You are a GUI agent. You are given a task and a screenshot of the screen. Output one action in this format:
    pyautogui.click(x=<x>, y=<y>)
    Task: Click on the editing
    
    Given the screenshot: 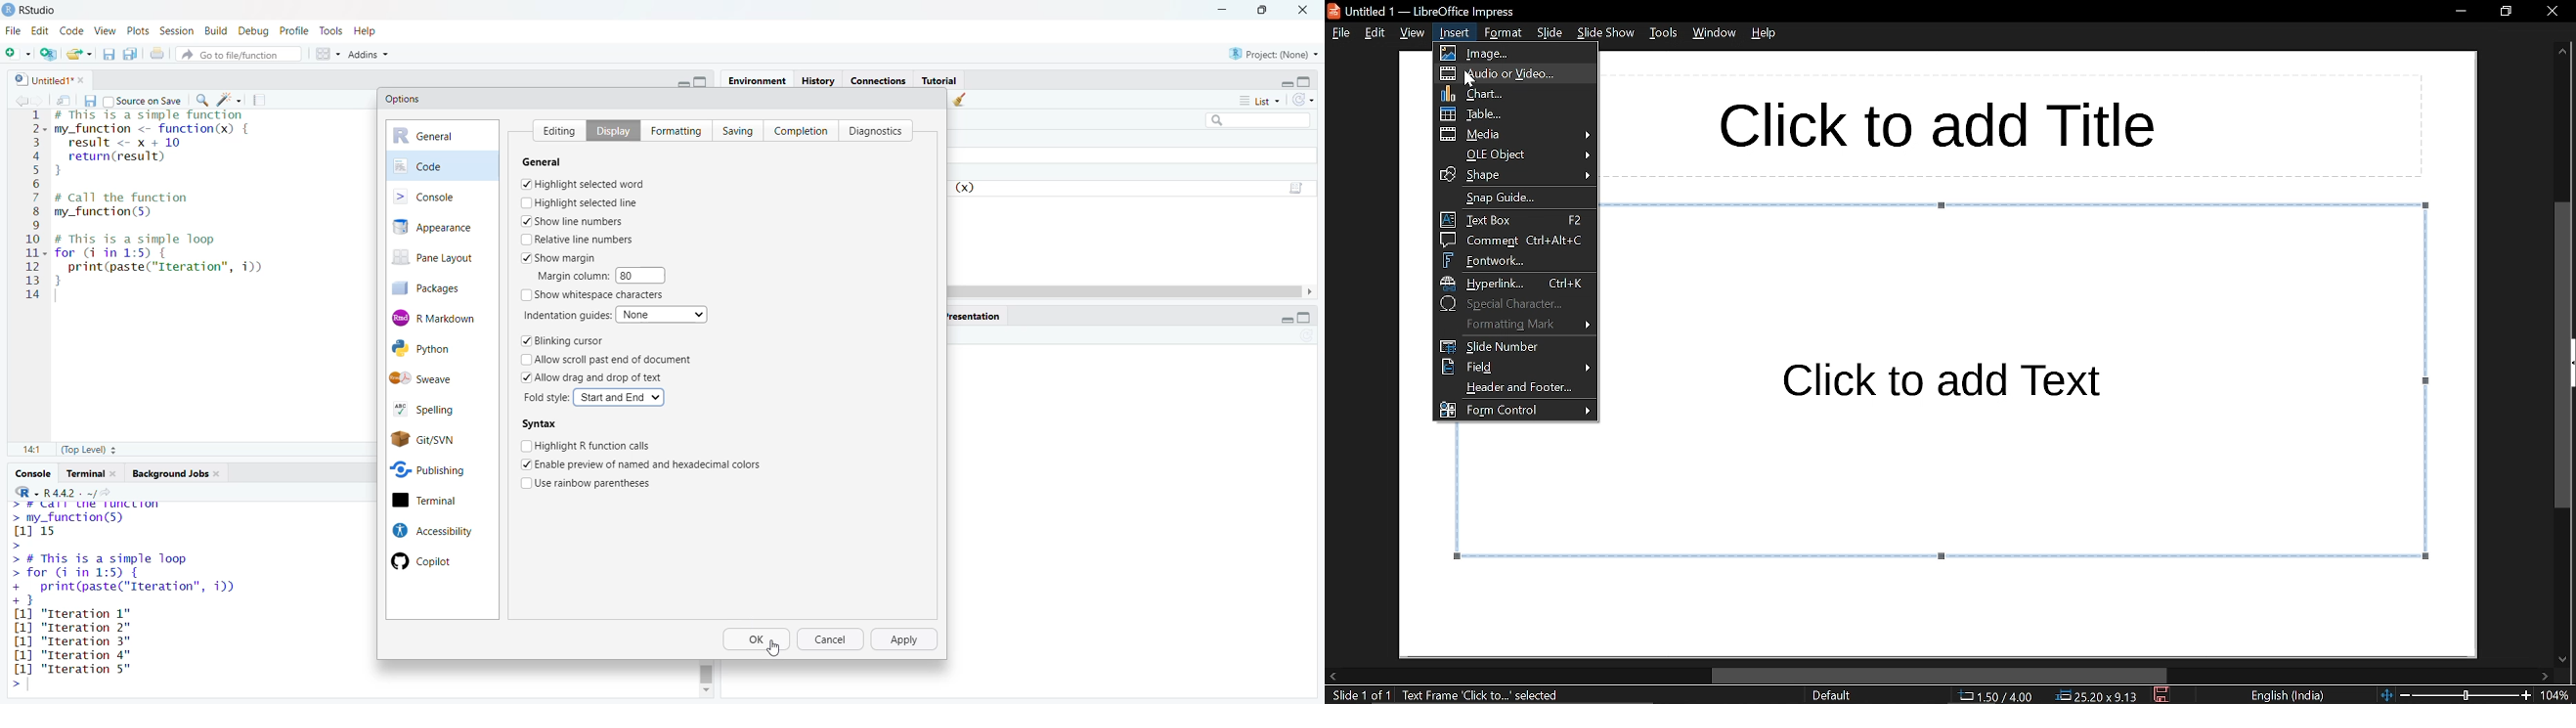 What is the action you would take?
    pyautogui.click(x=555, y=128)
    